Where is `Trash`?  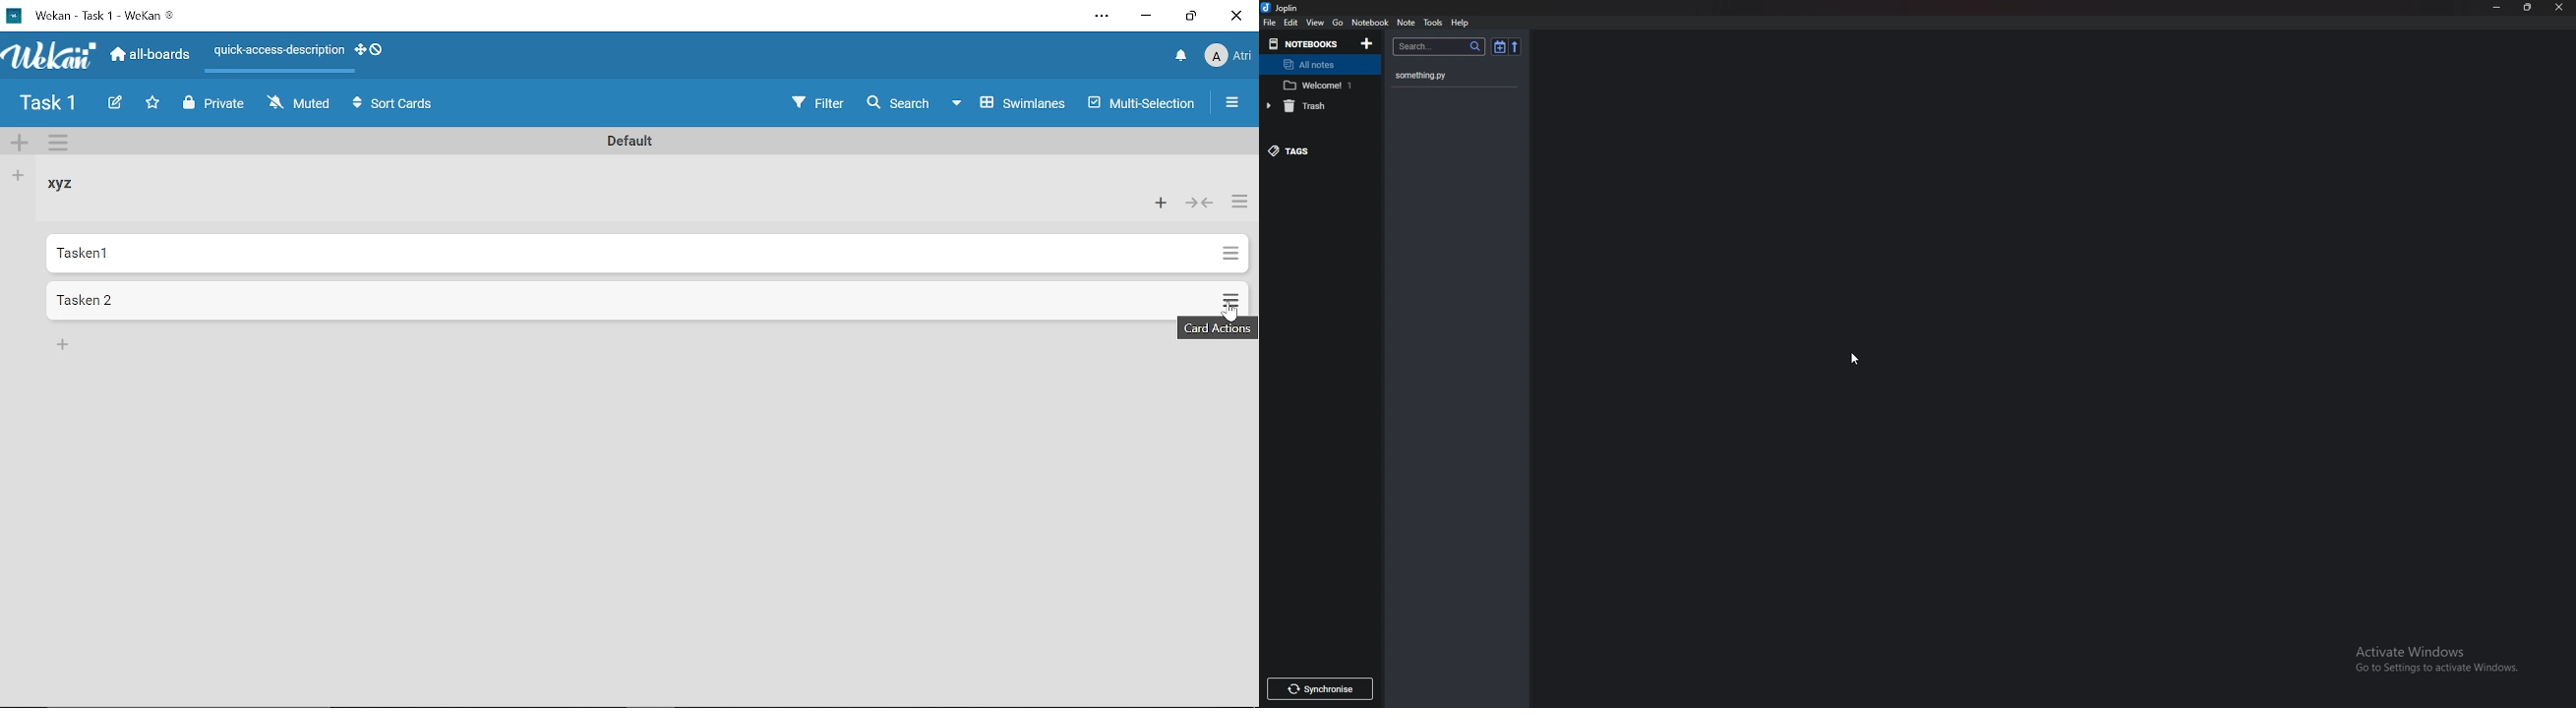 Trash is located at coordinates (1313, 105).